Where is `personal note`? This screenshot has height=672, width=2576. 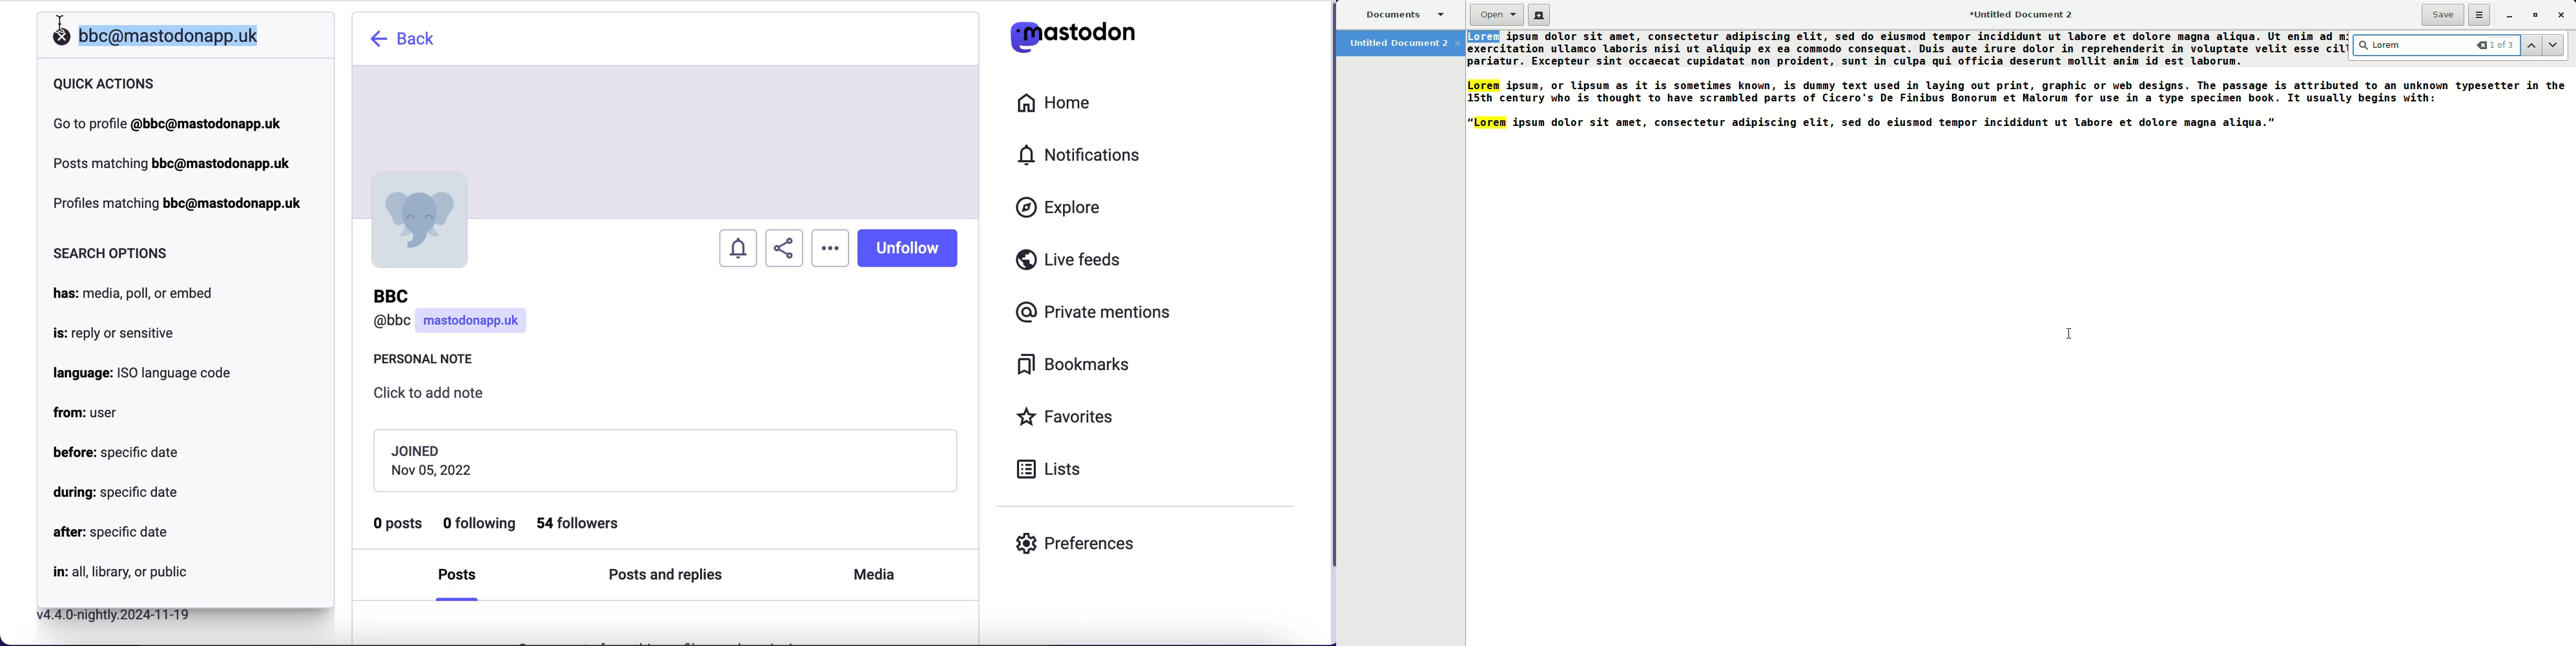 personal note is located at coordinates (429, 362).